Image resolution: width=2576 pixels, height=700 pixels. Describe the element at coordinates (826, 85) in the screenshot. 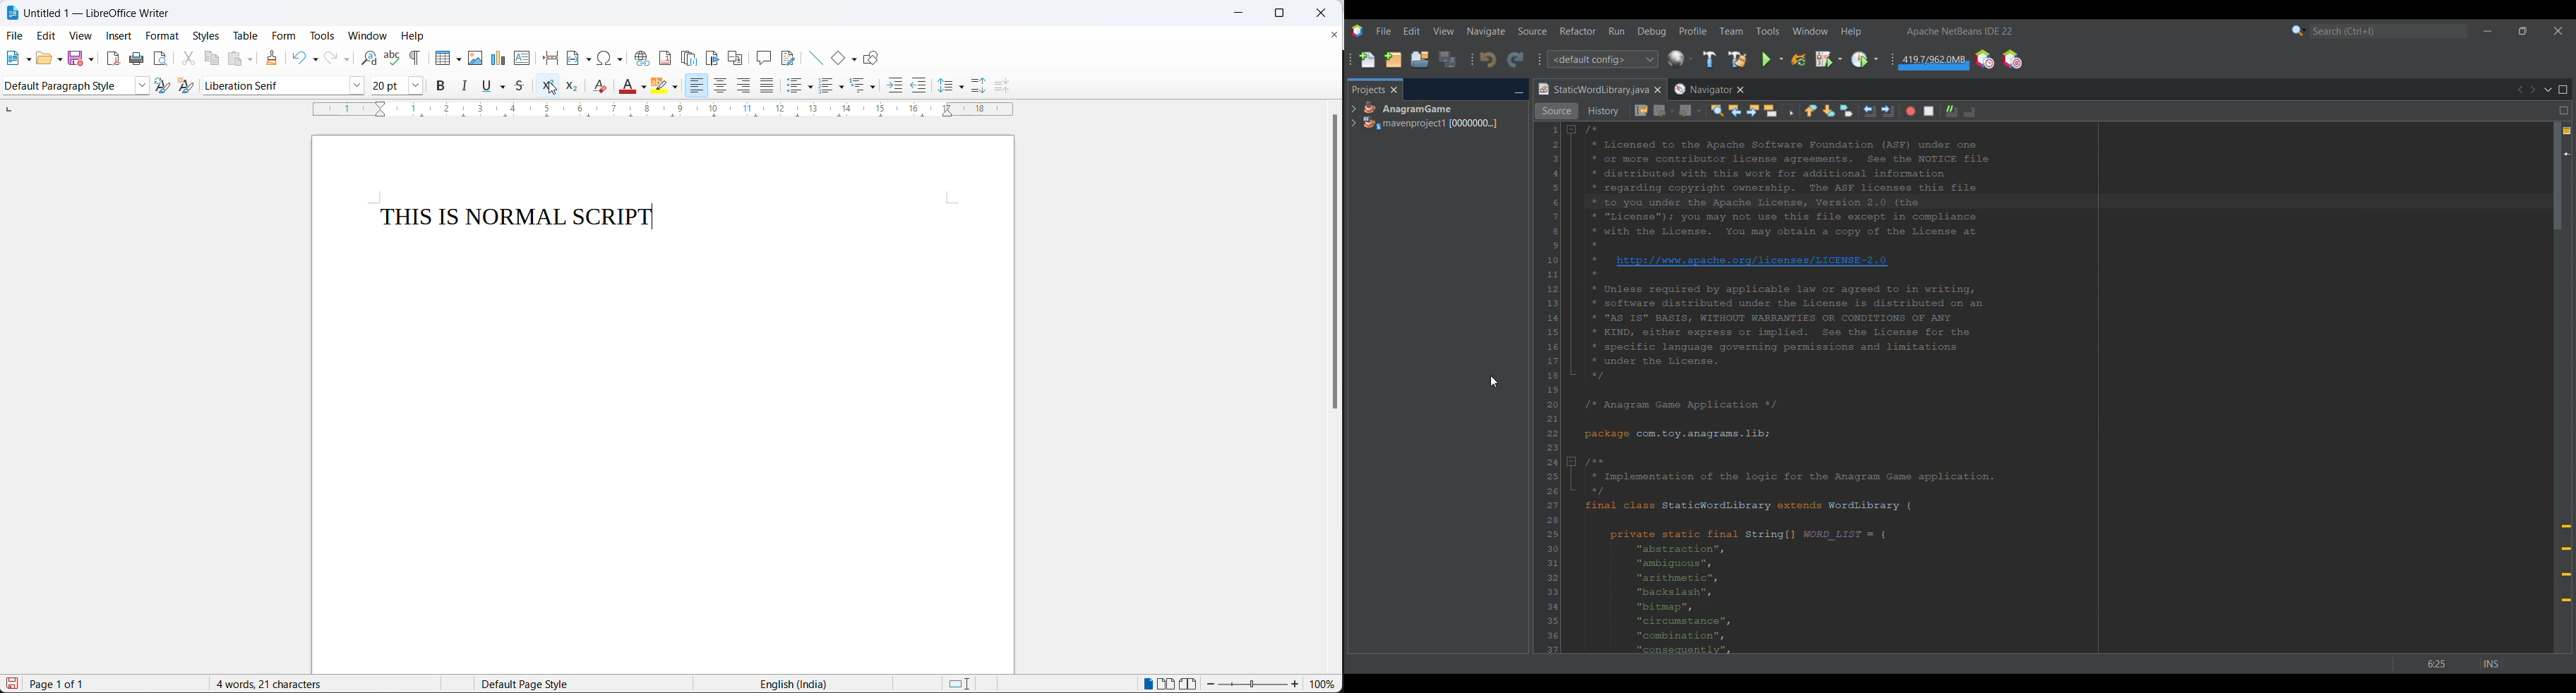

I see `toggle ordered list` at that location.